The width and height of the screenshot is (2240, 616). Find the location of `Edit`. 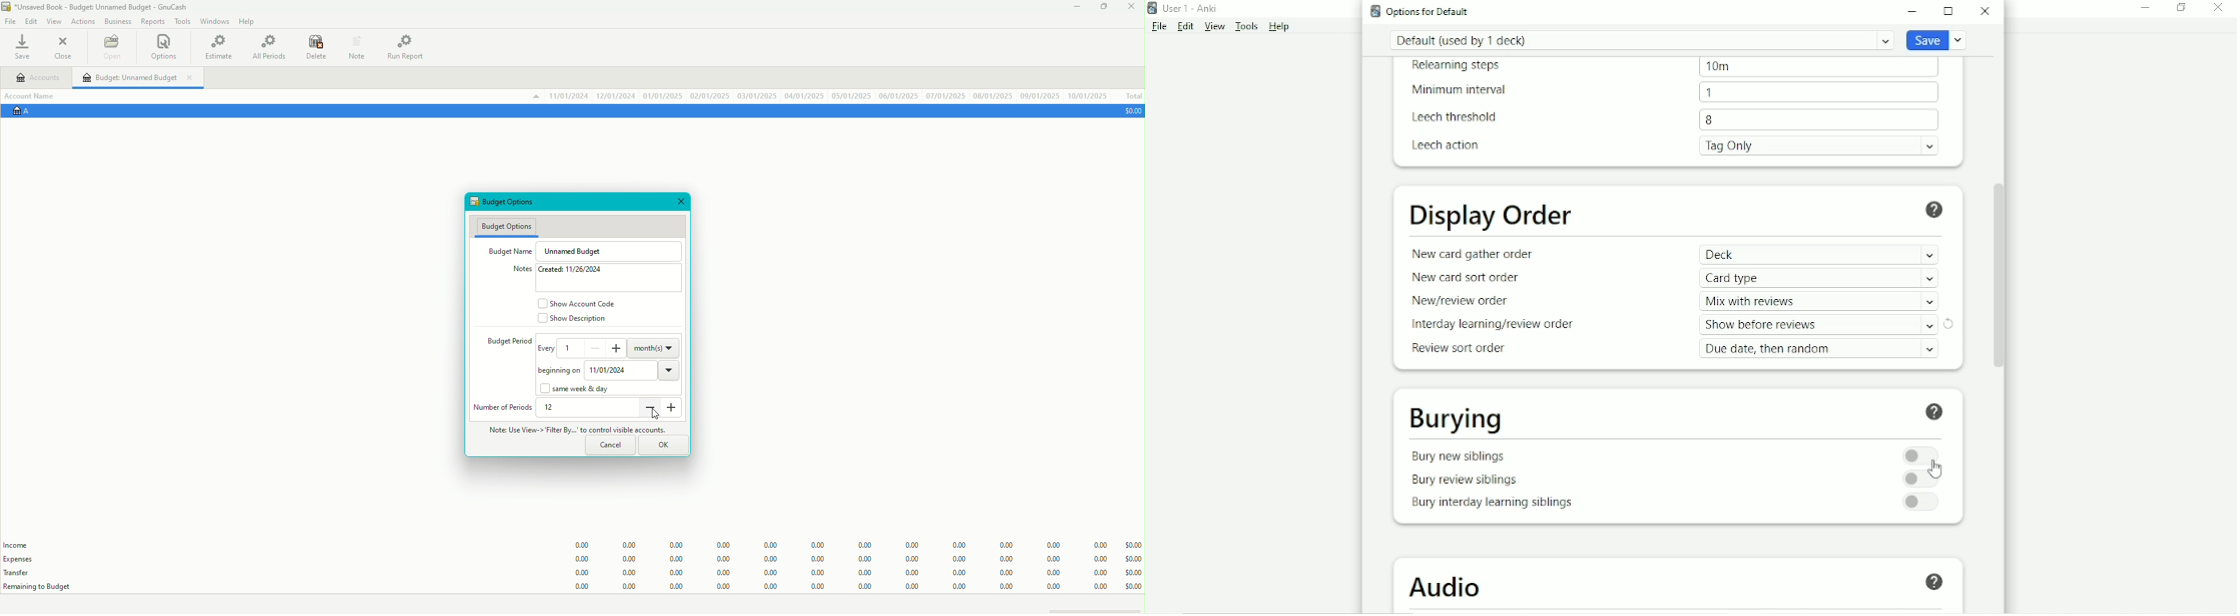

Edit is located at coordinates (31, 22).